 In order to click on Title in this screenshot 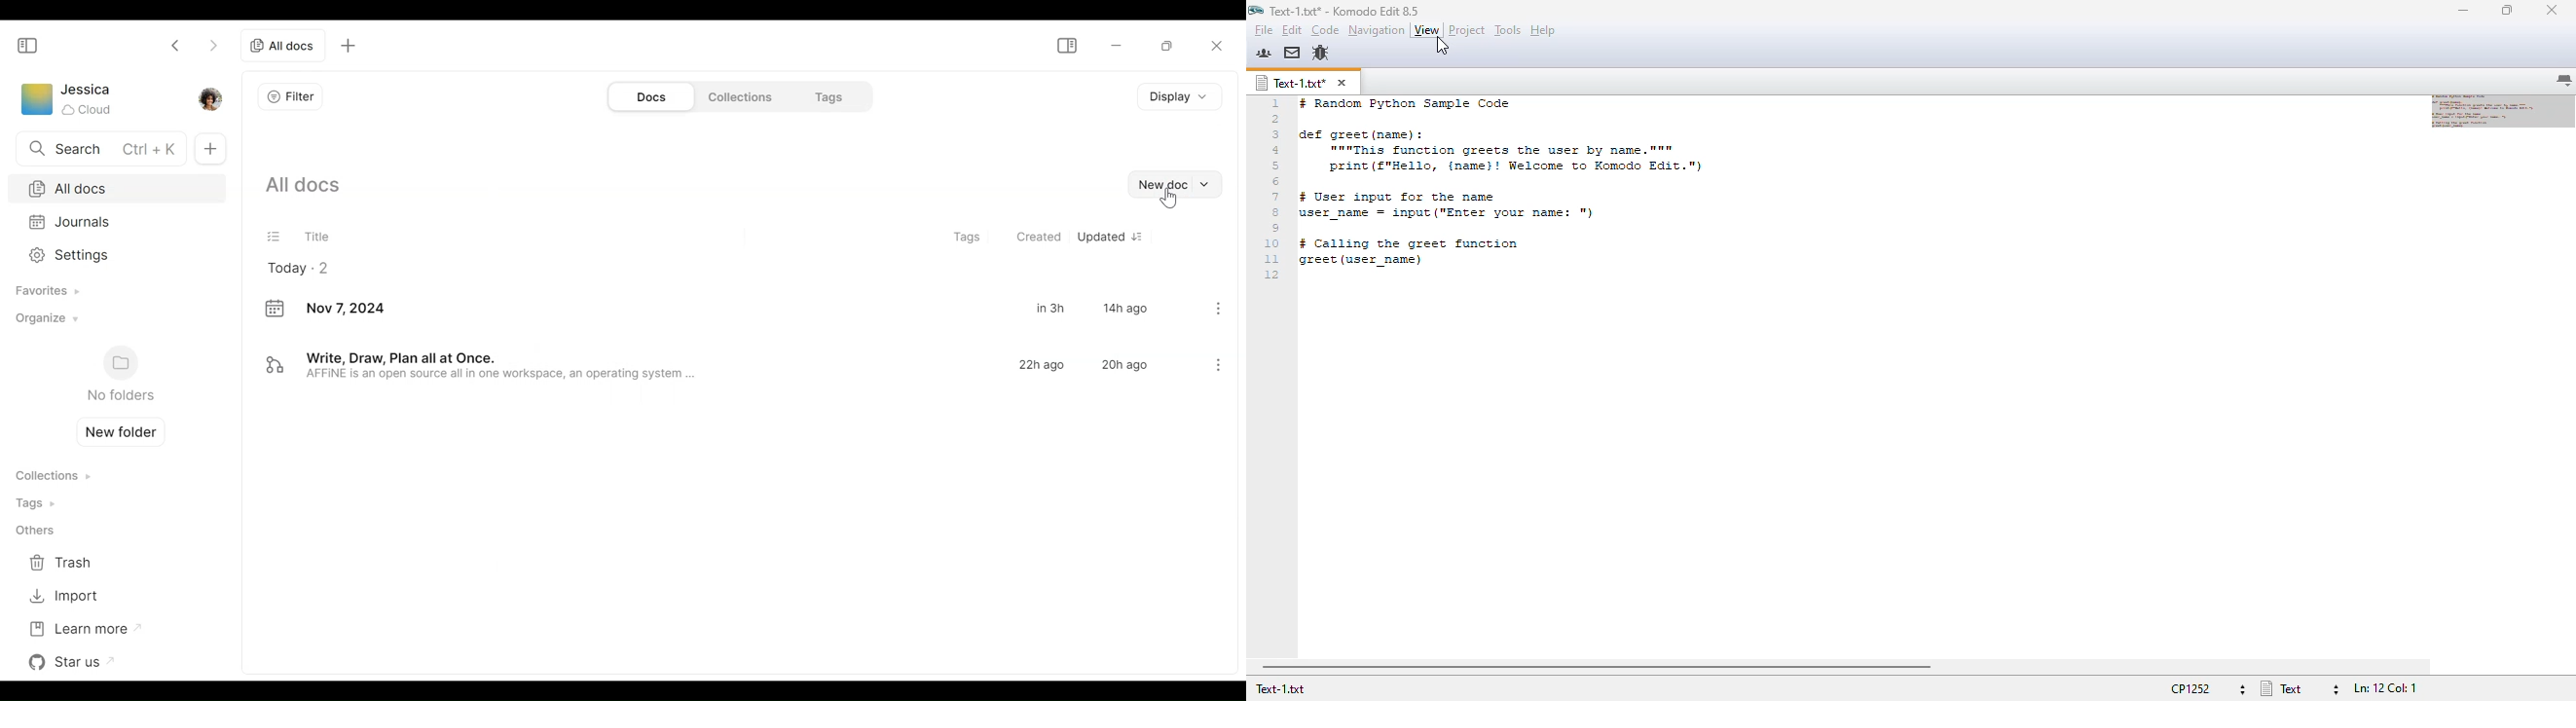, I will do `click(319, 237)`.